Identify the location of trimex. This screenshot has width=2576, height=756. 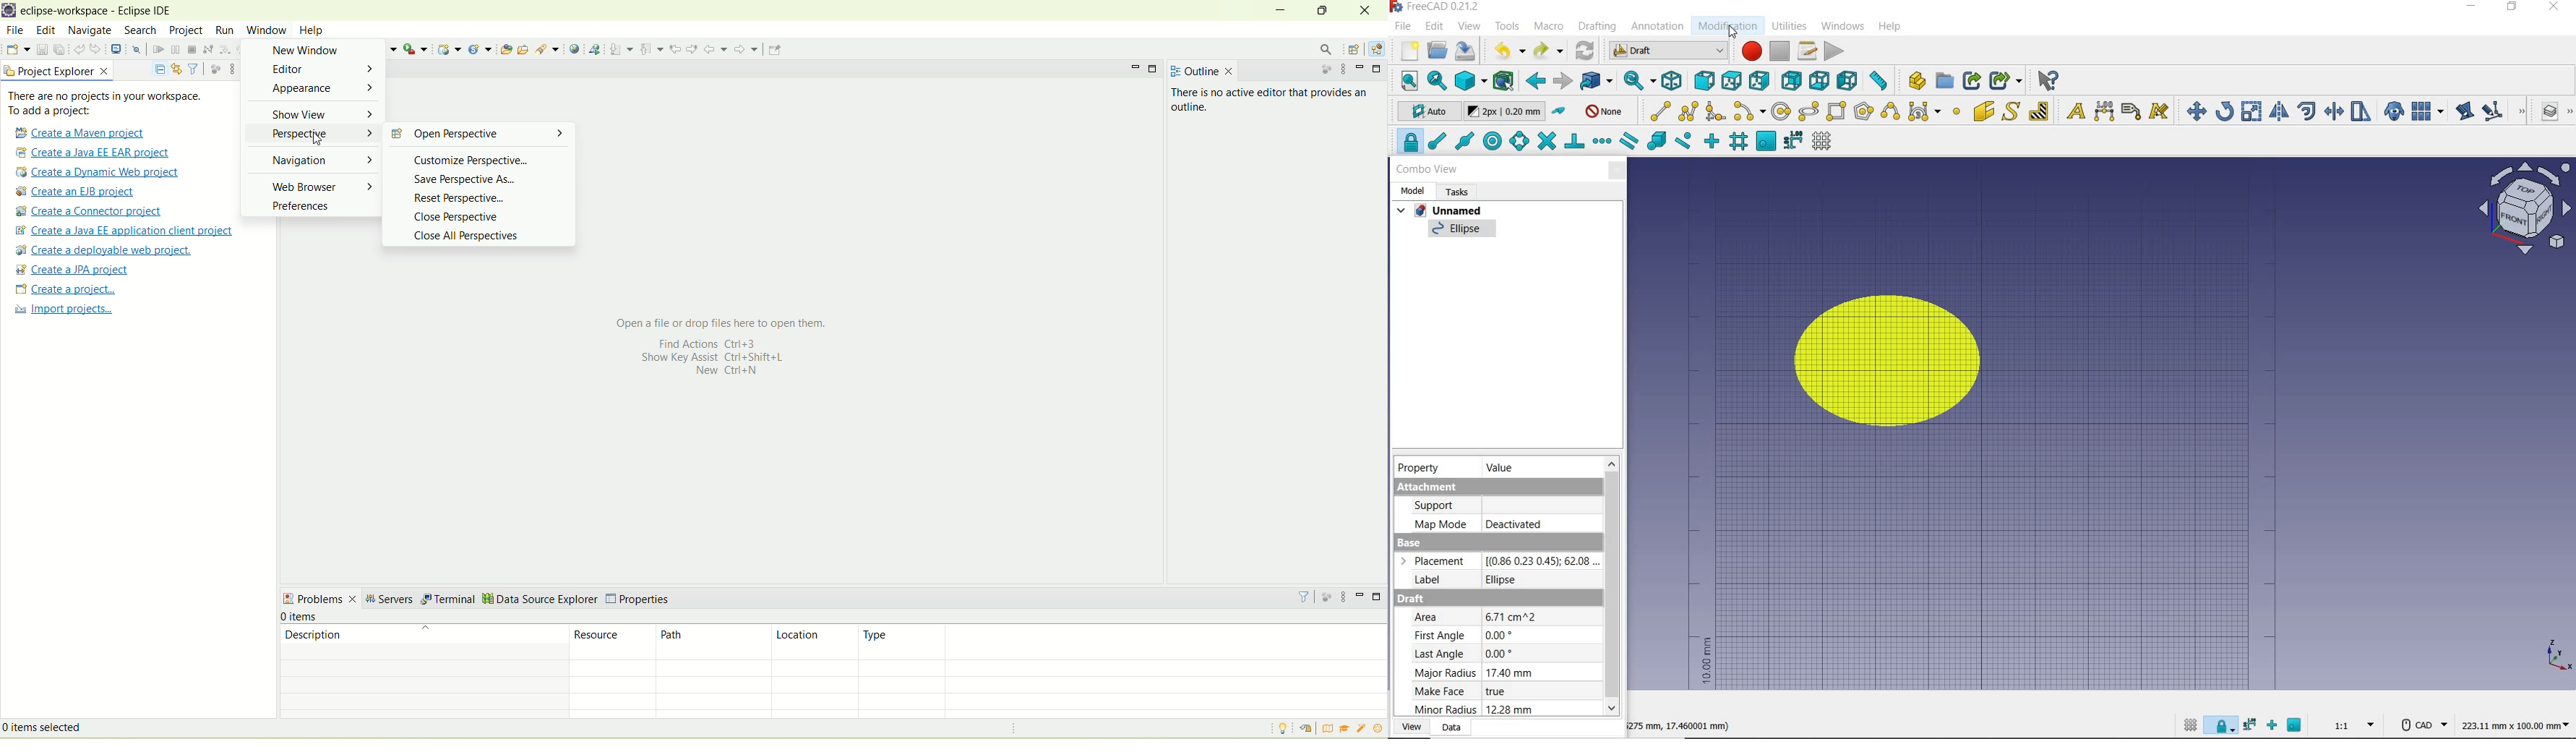
(2334, 111).